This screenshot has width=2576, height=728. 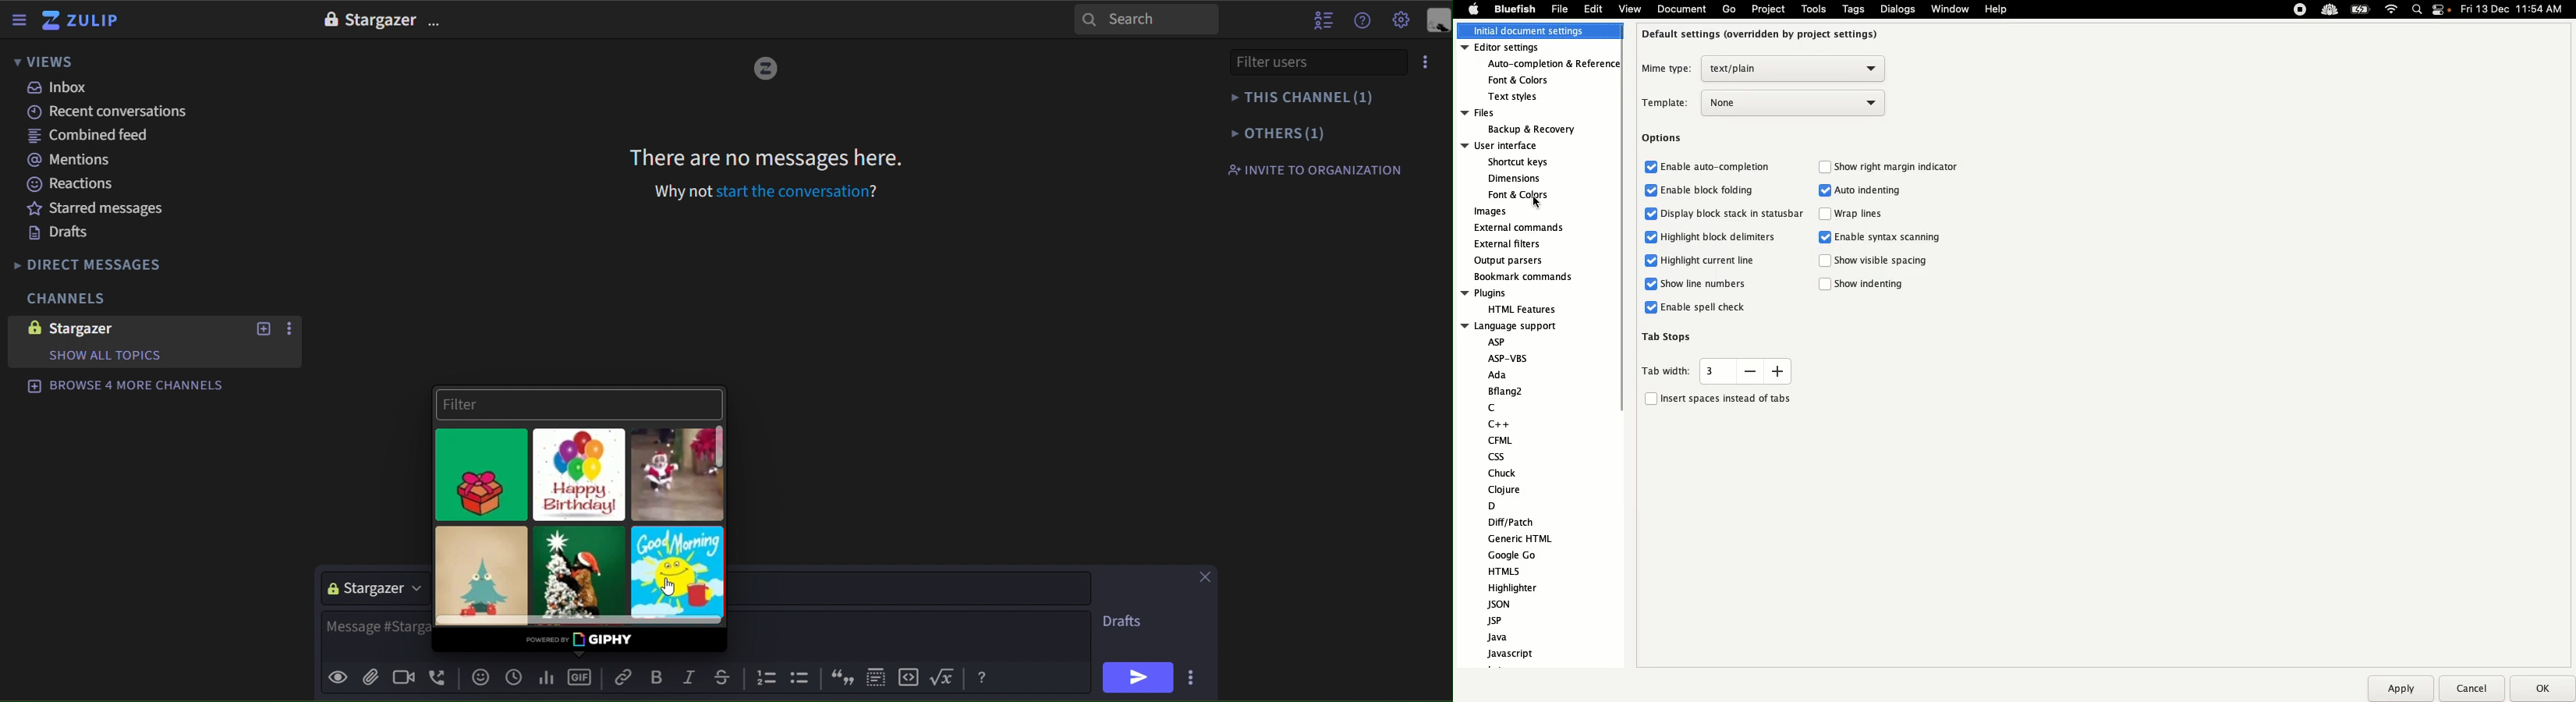 I want to click on Edit, so click(x=1593, y=9).